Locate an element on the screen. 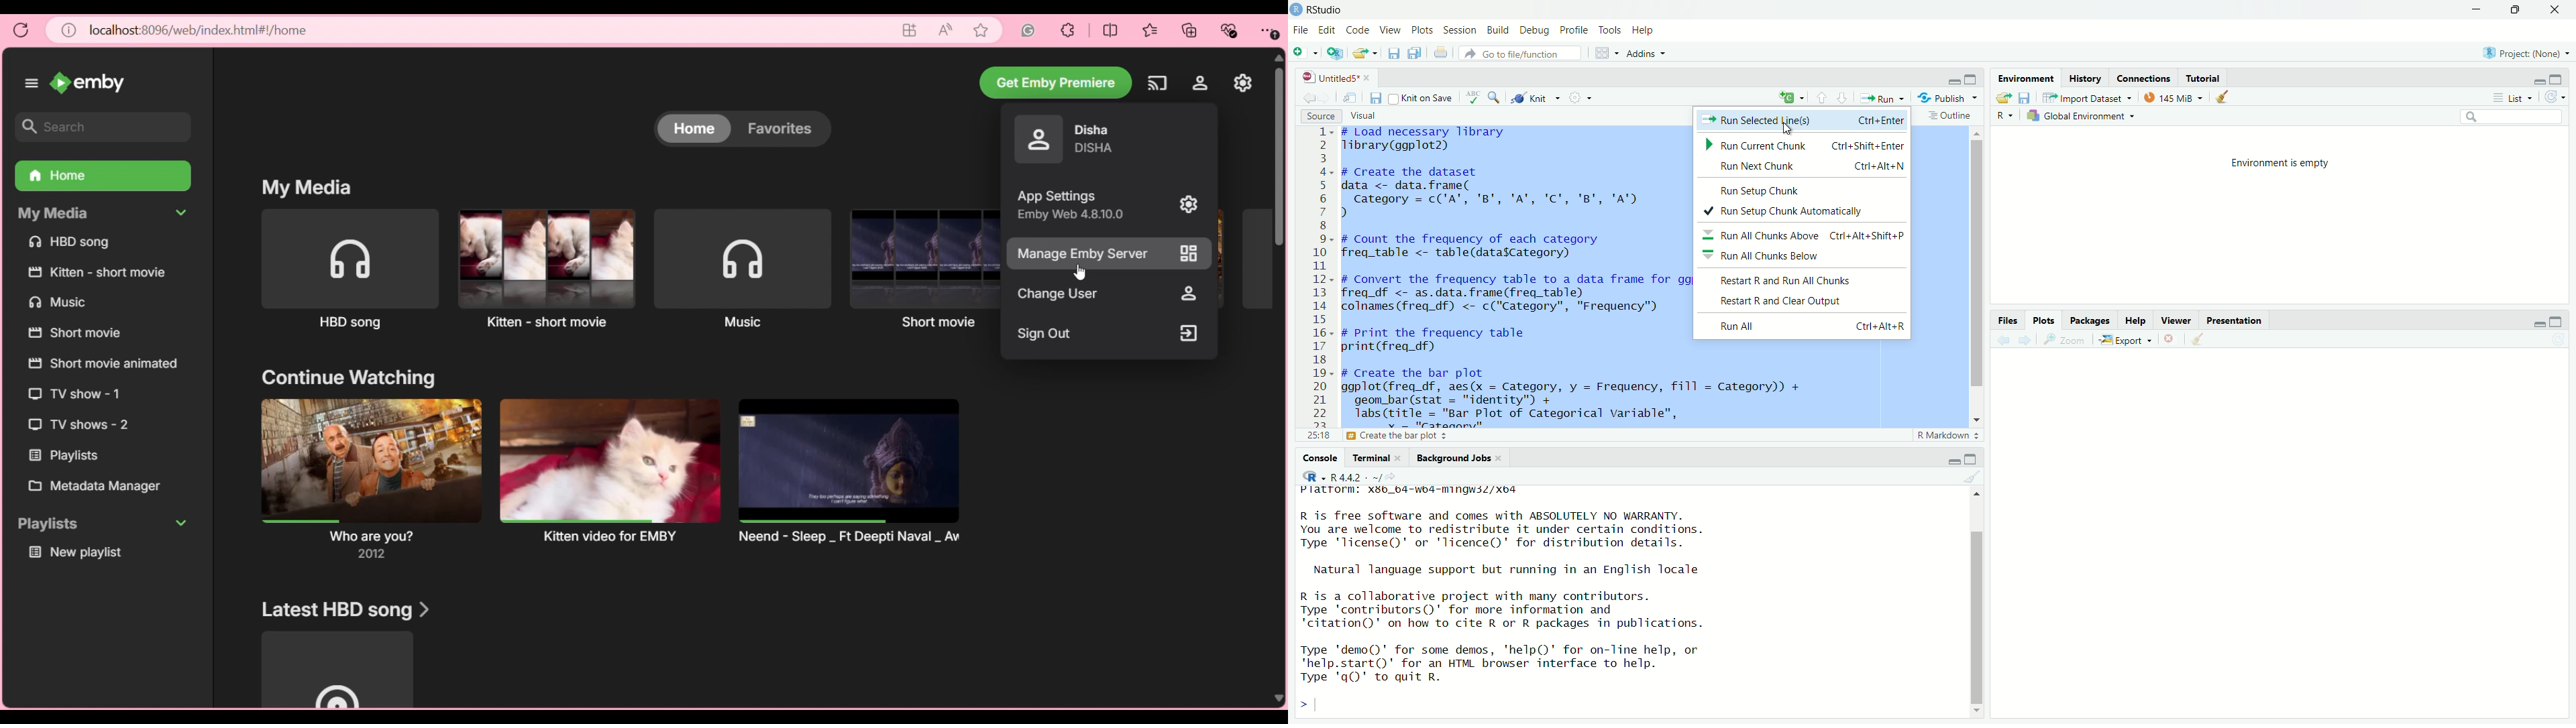 This screenshot has width=2576, height=728. save is located at coordinates (1396, 53).